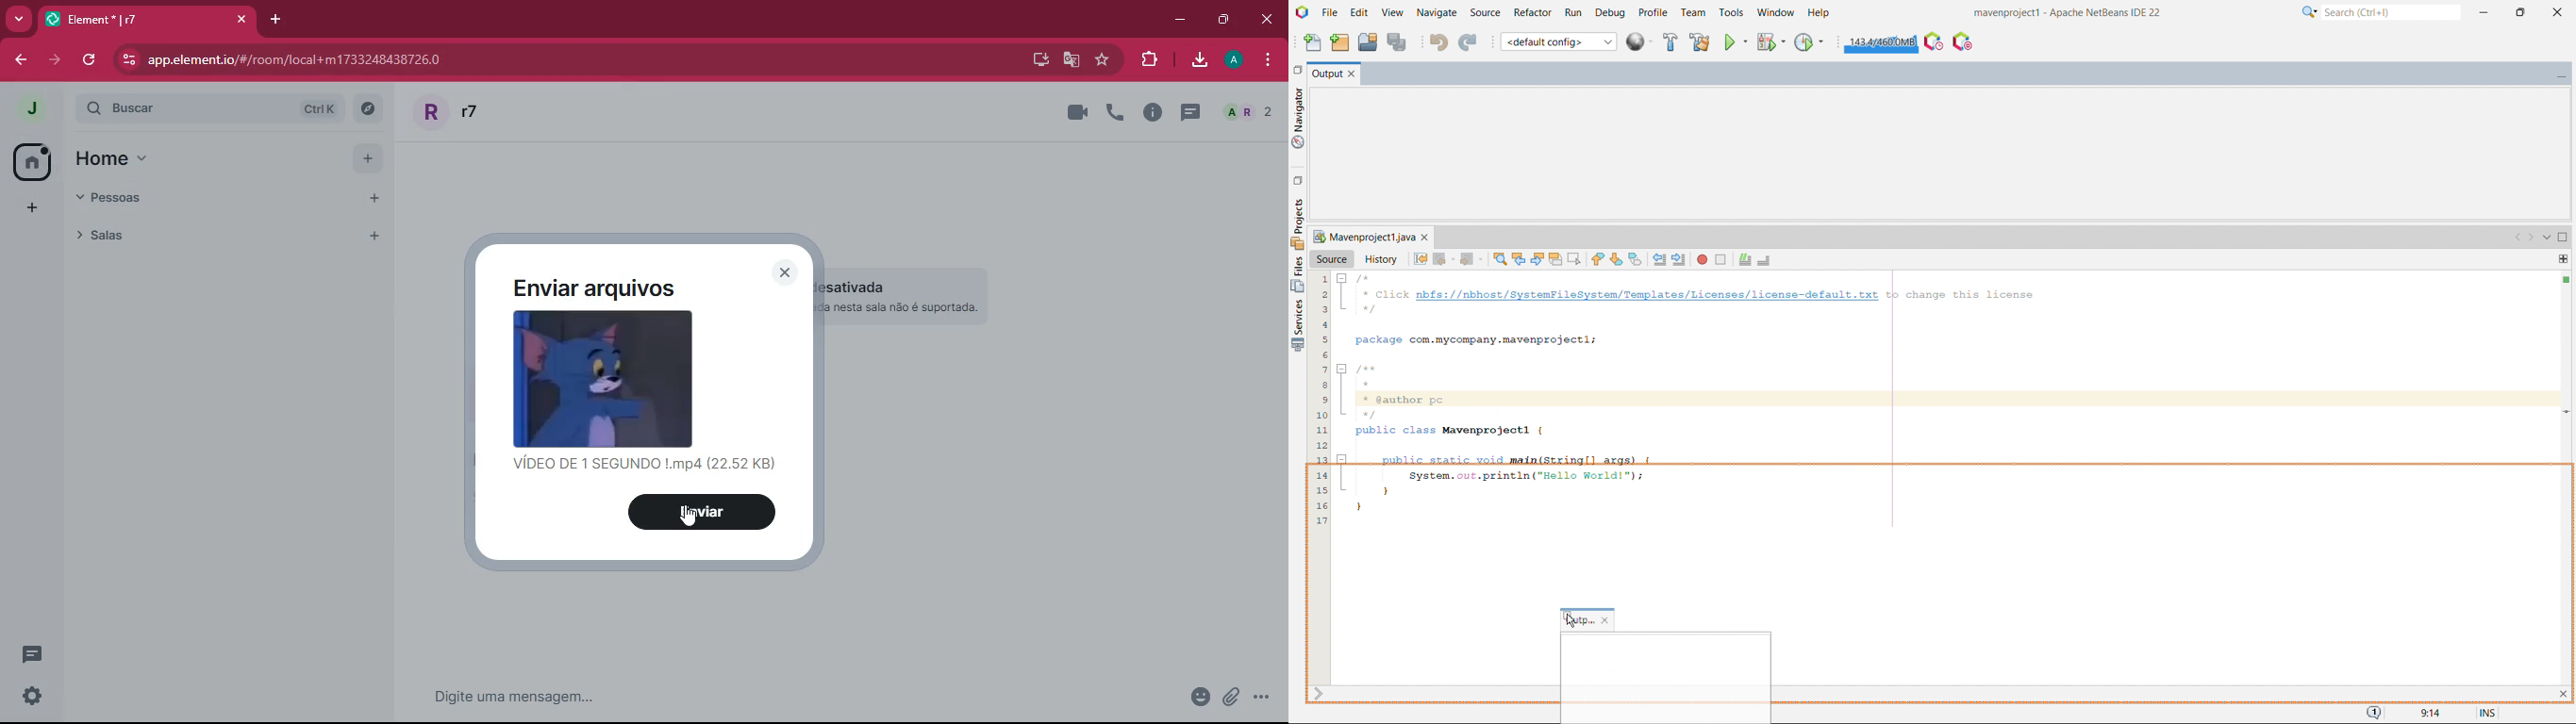  What do you see at coordinates (1597, 259) in the screenshot?
I see `previous bookmark` at bounding box center [1597, 259].